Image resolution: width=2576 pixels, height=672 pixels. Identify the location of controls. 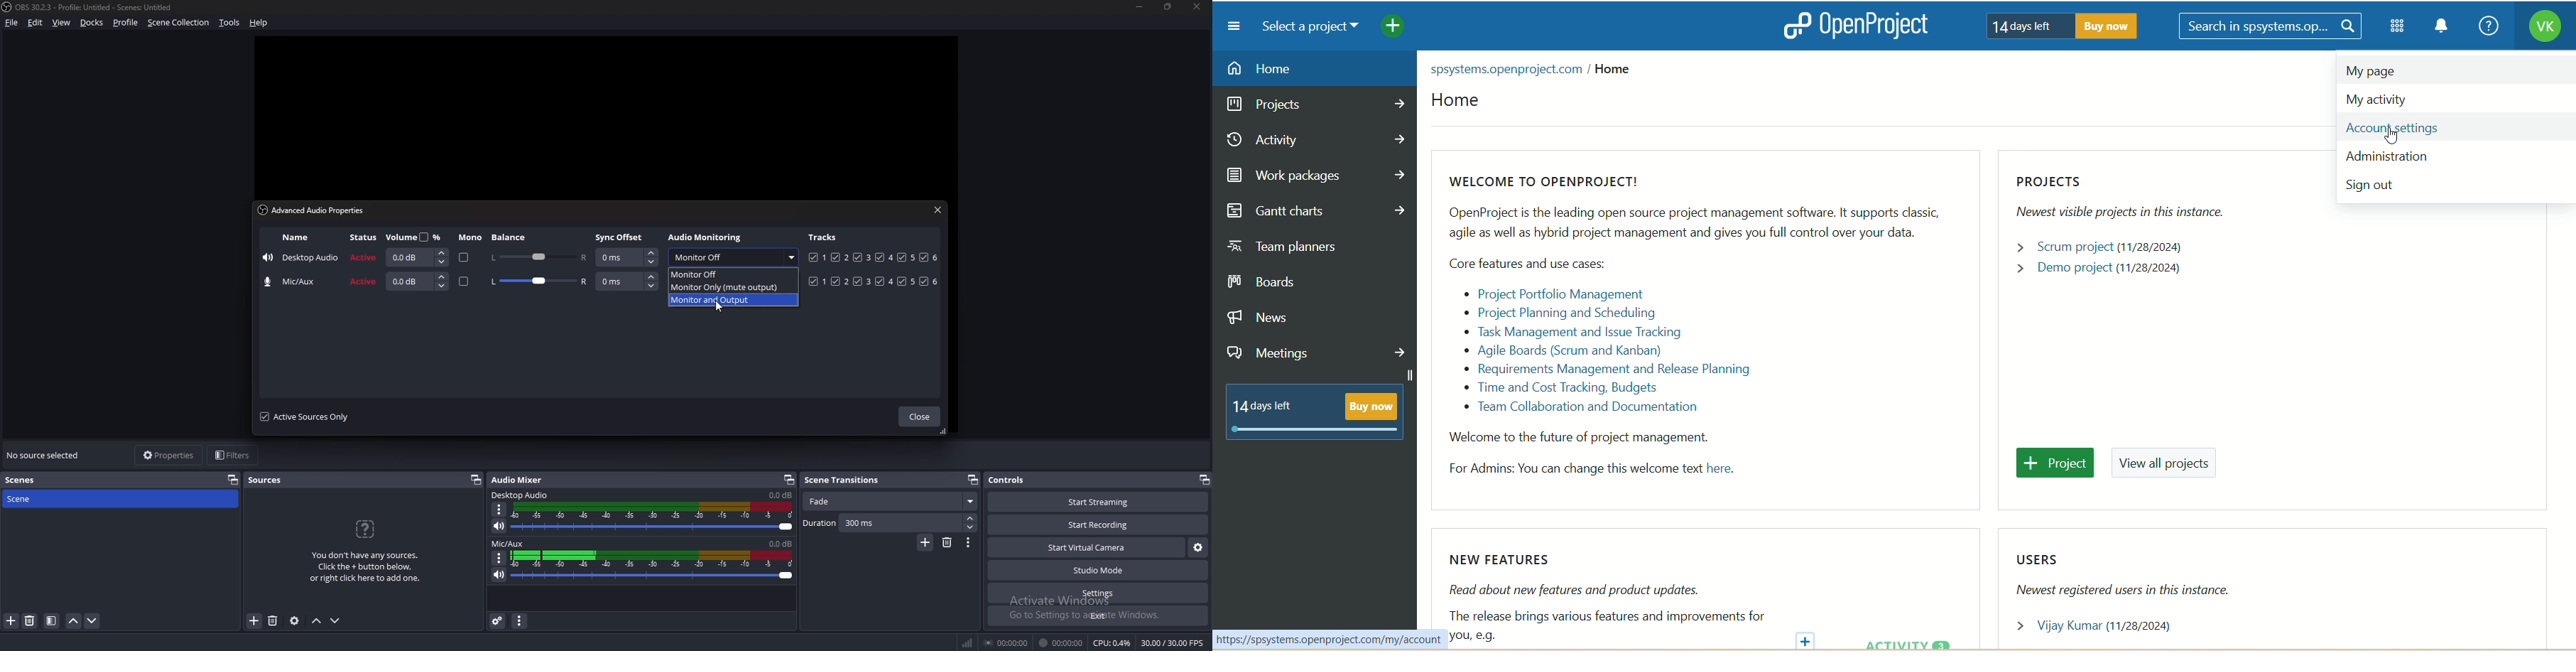
(1016, 480).